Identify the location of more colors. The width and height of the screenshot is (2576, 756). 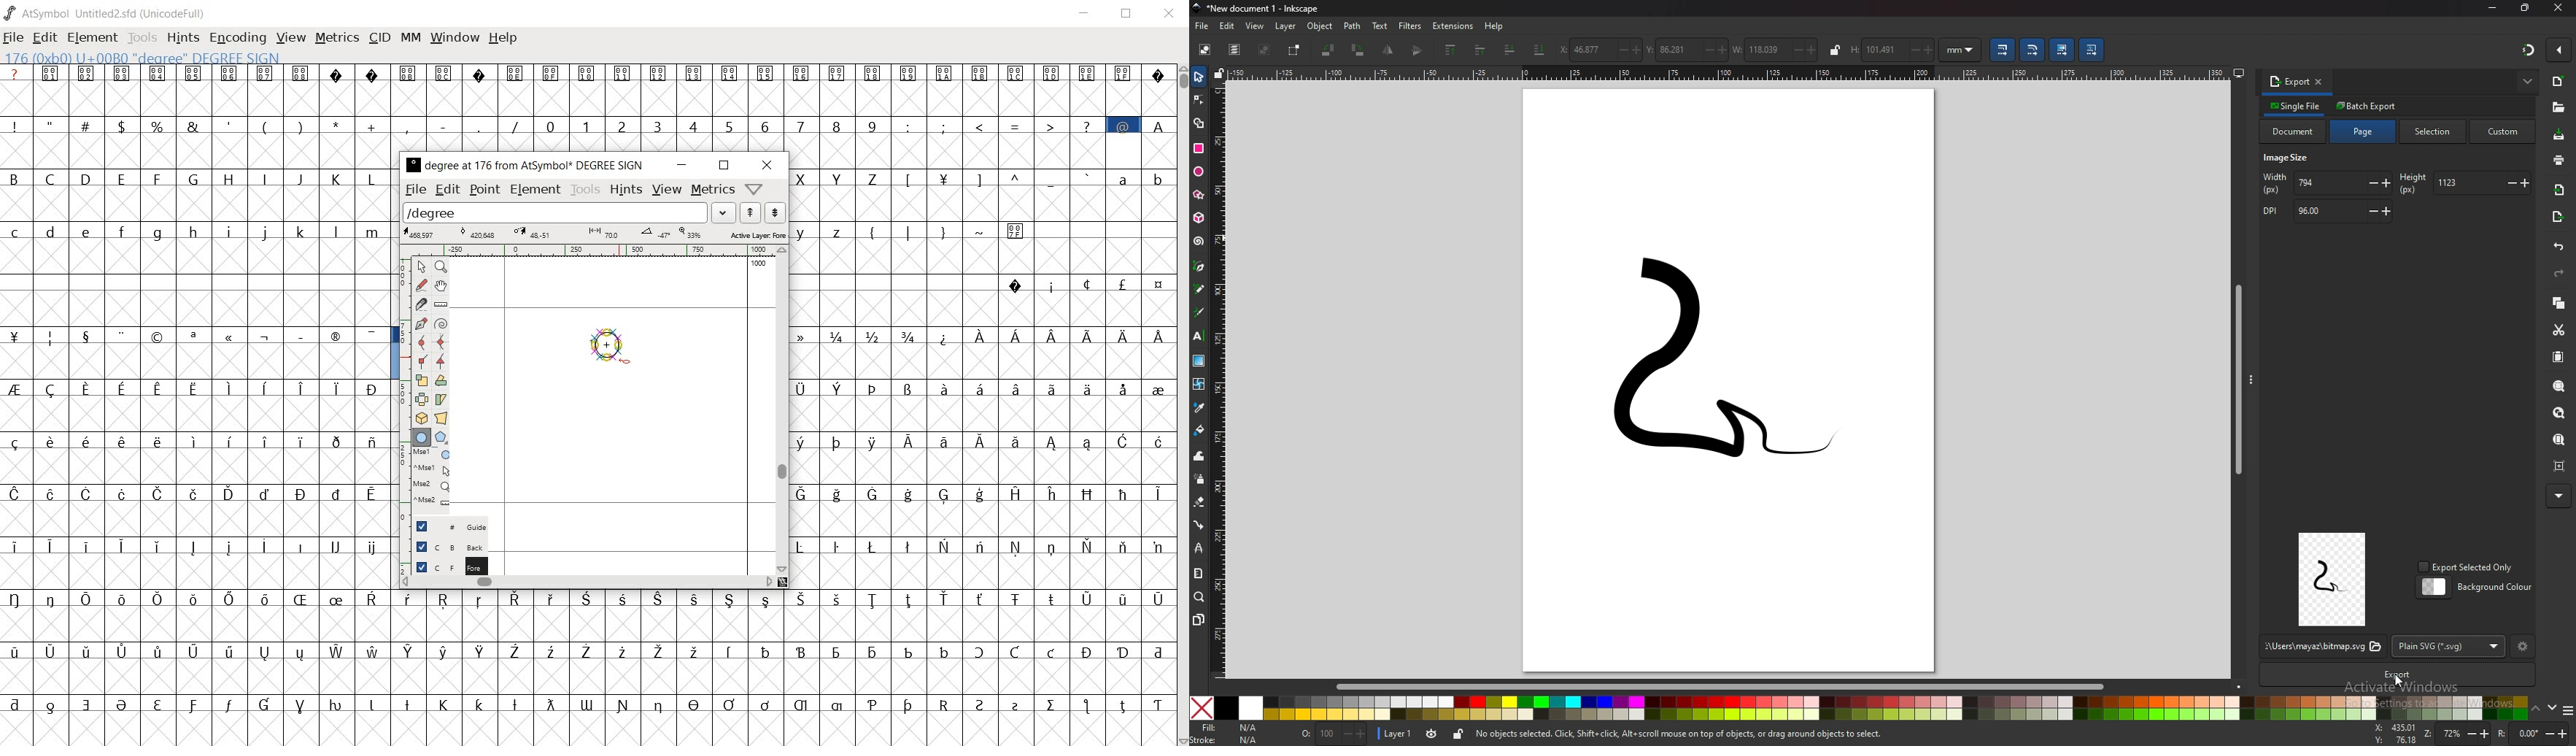
(2565, 710).